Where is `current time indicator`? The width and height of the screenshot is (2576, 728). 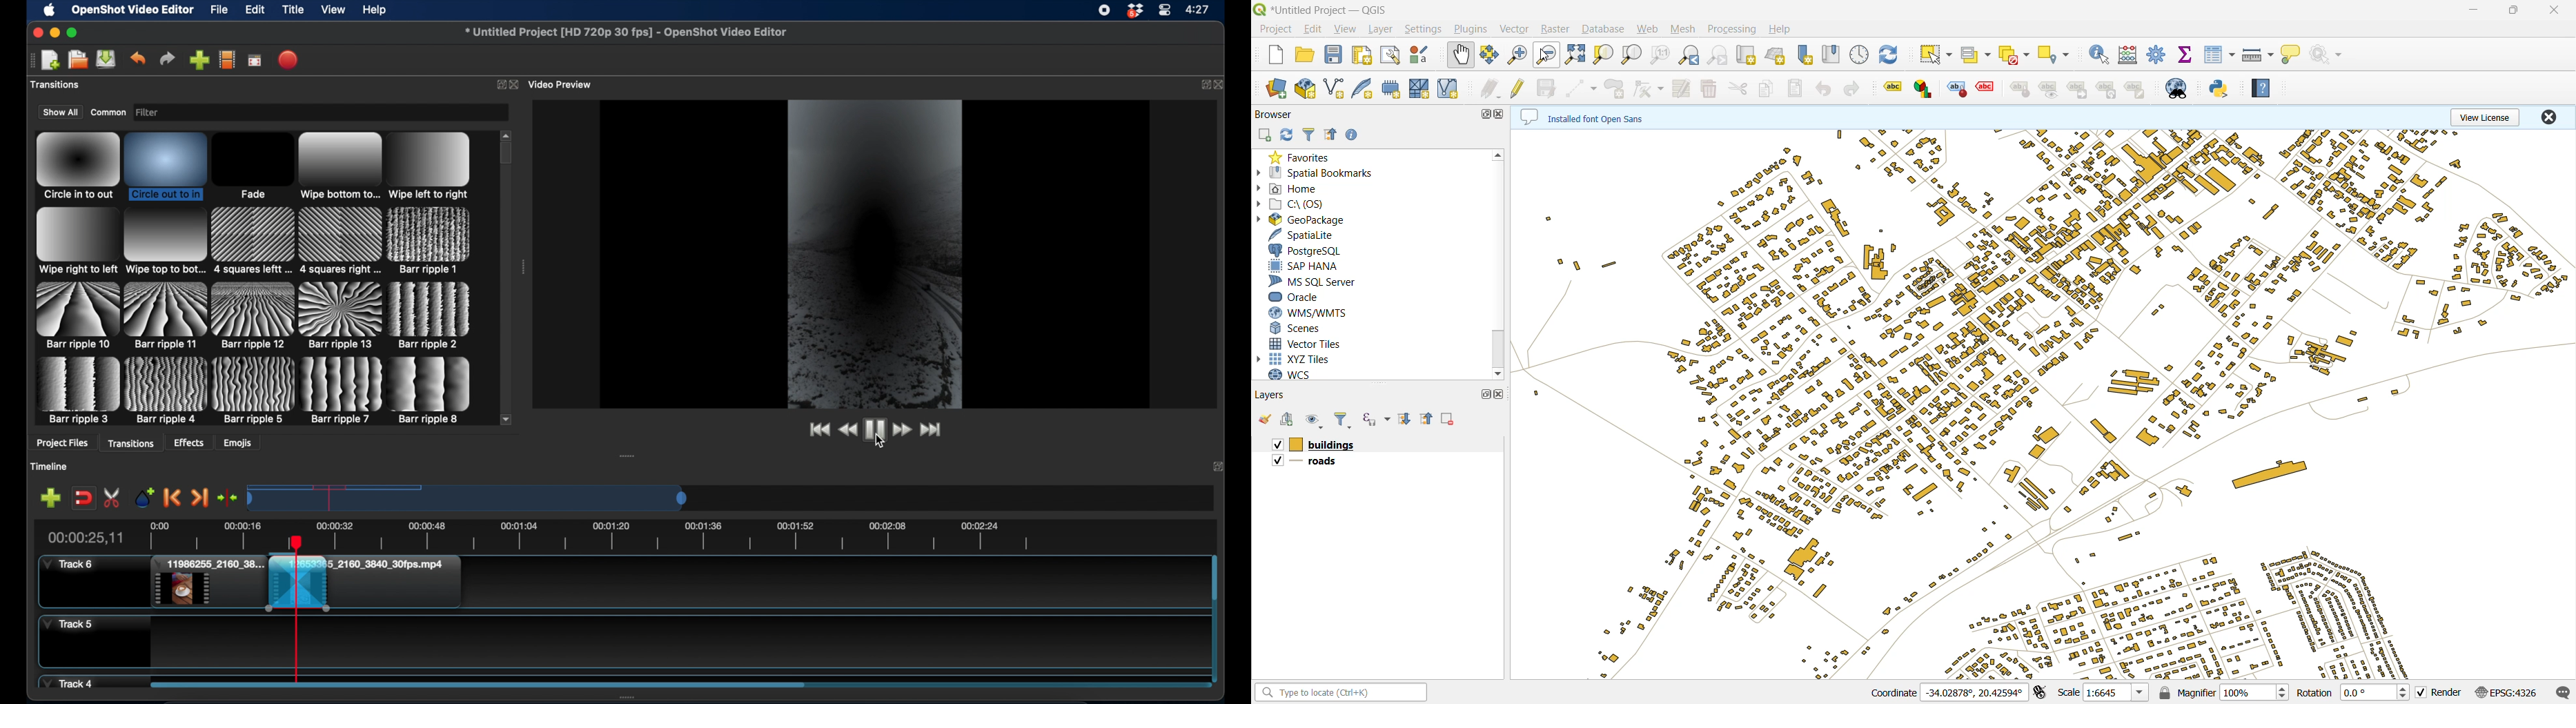
current time indicator is located at coordinates (85, 537).